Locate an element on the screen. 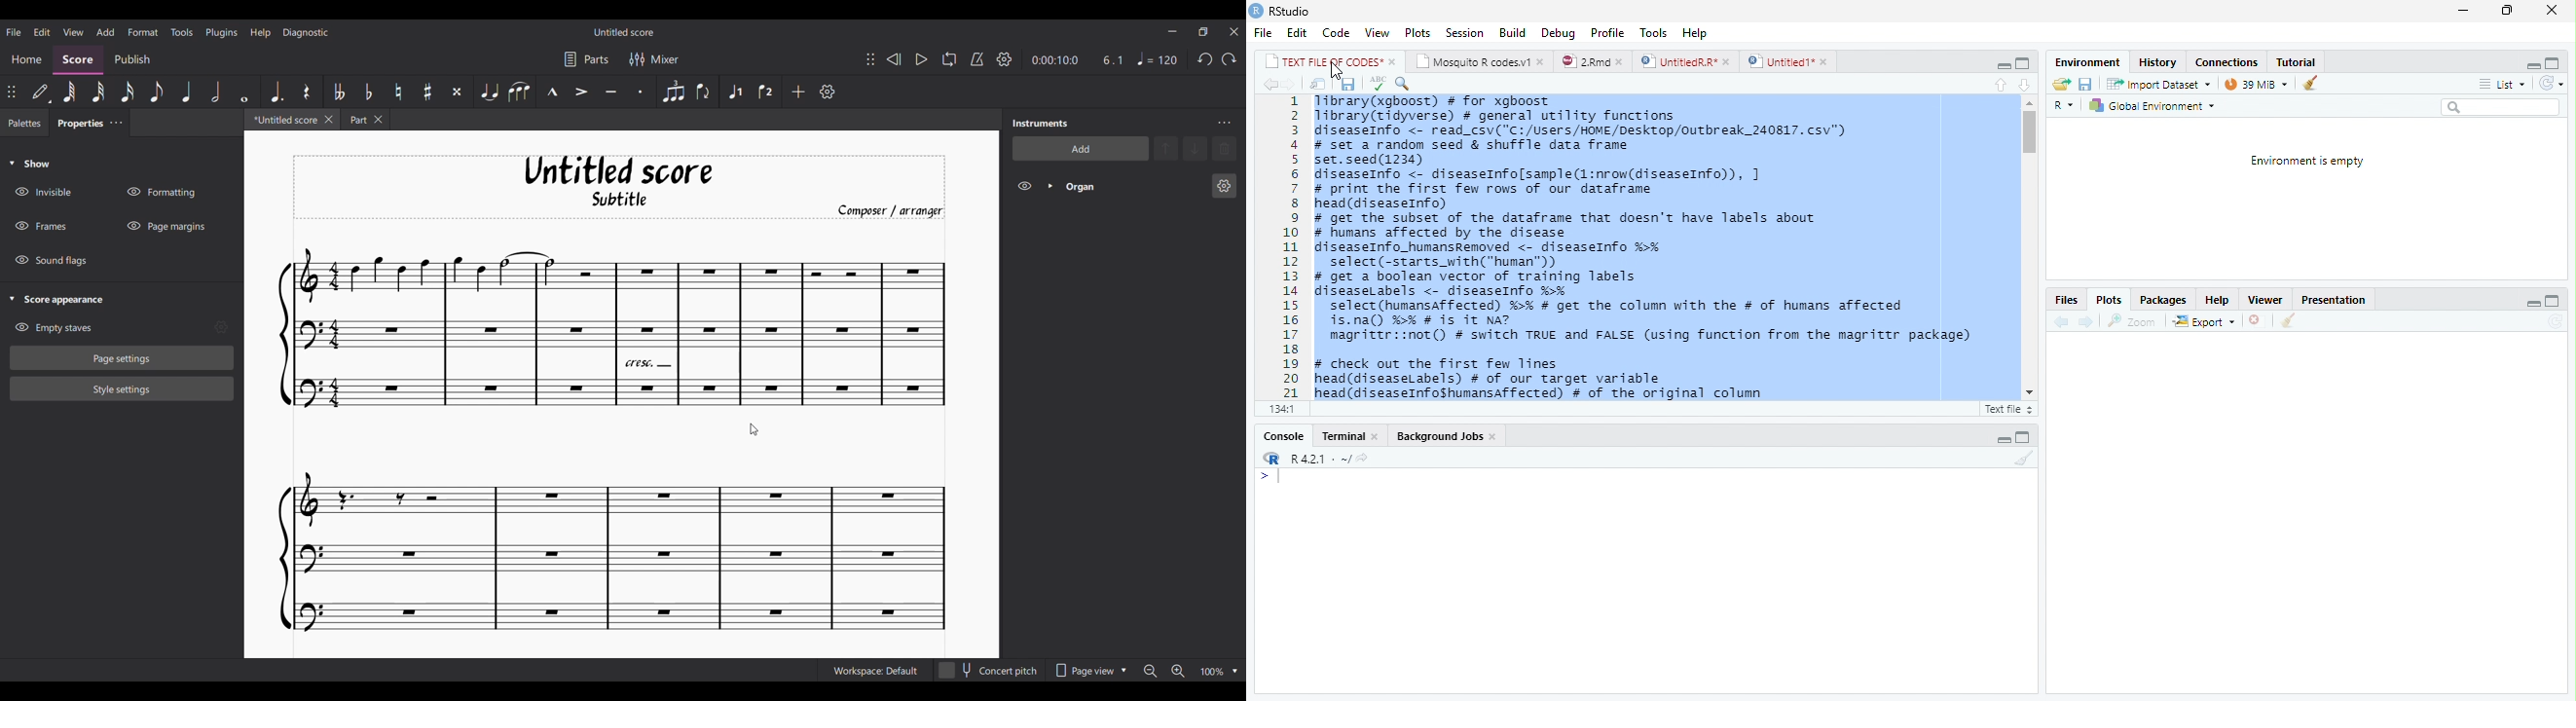  Profile is located at coordinates (1608, 32).